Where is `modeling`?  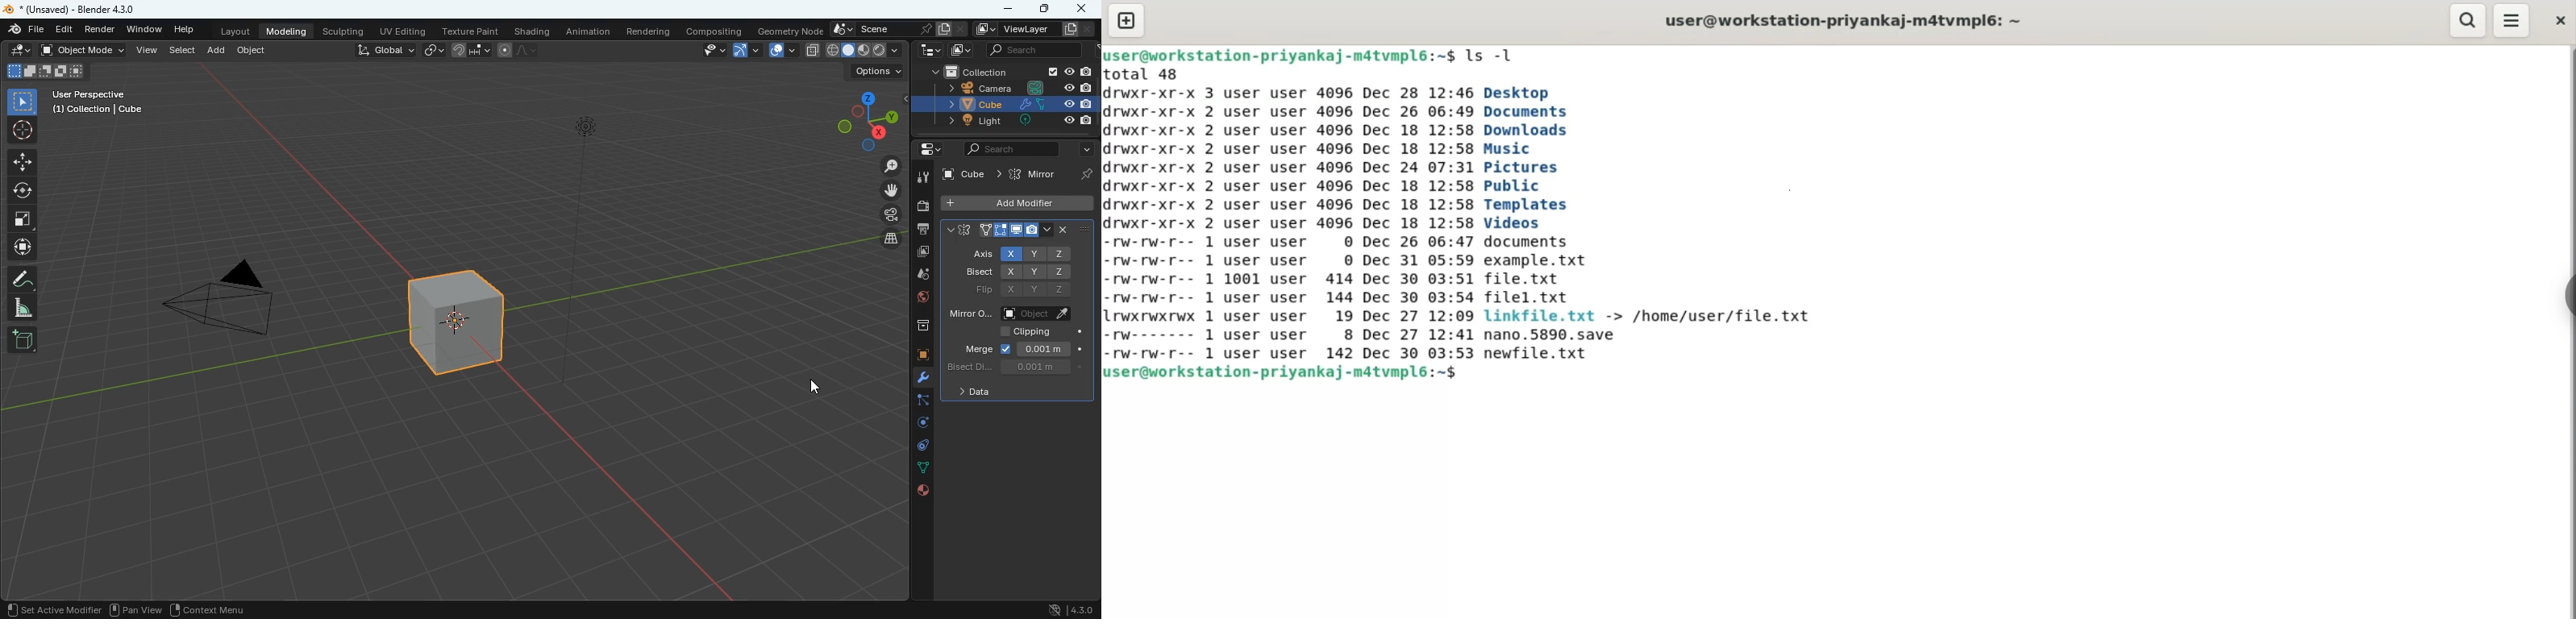 modeling is located at coordinates (289, 31).